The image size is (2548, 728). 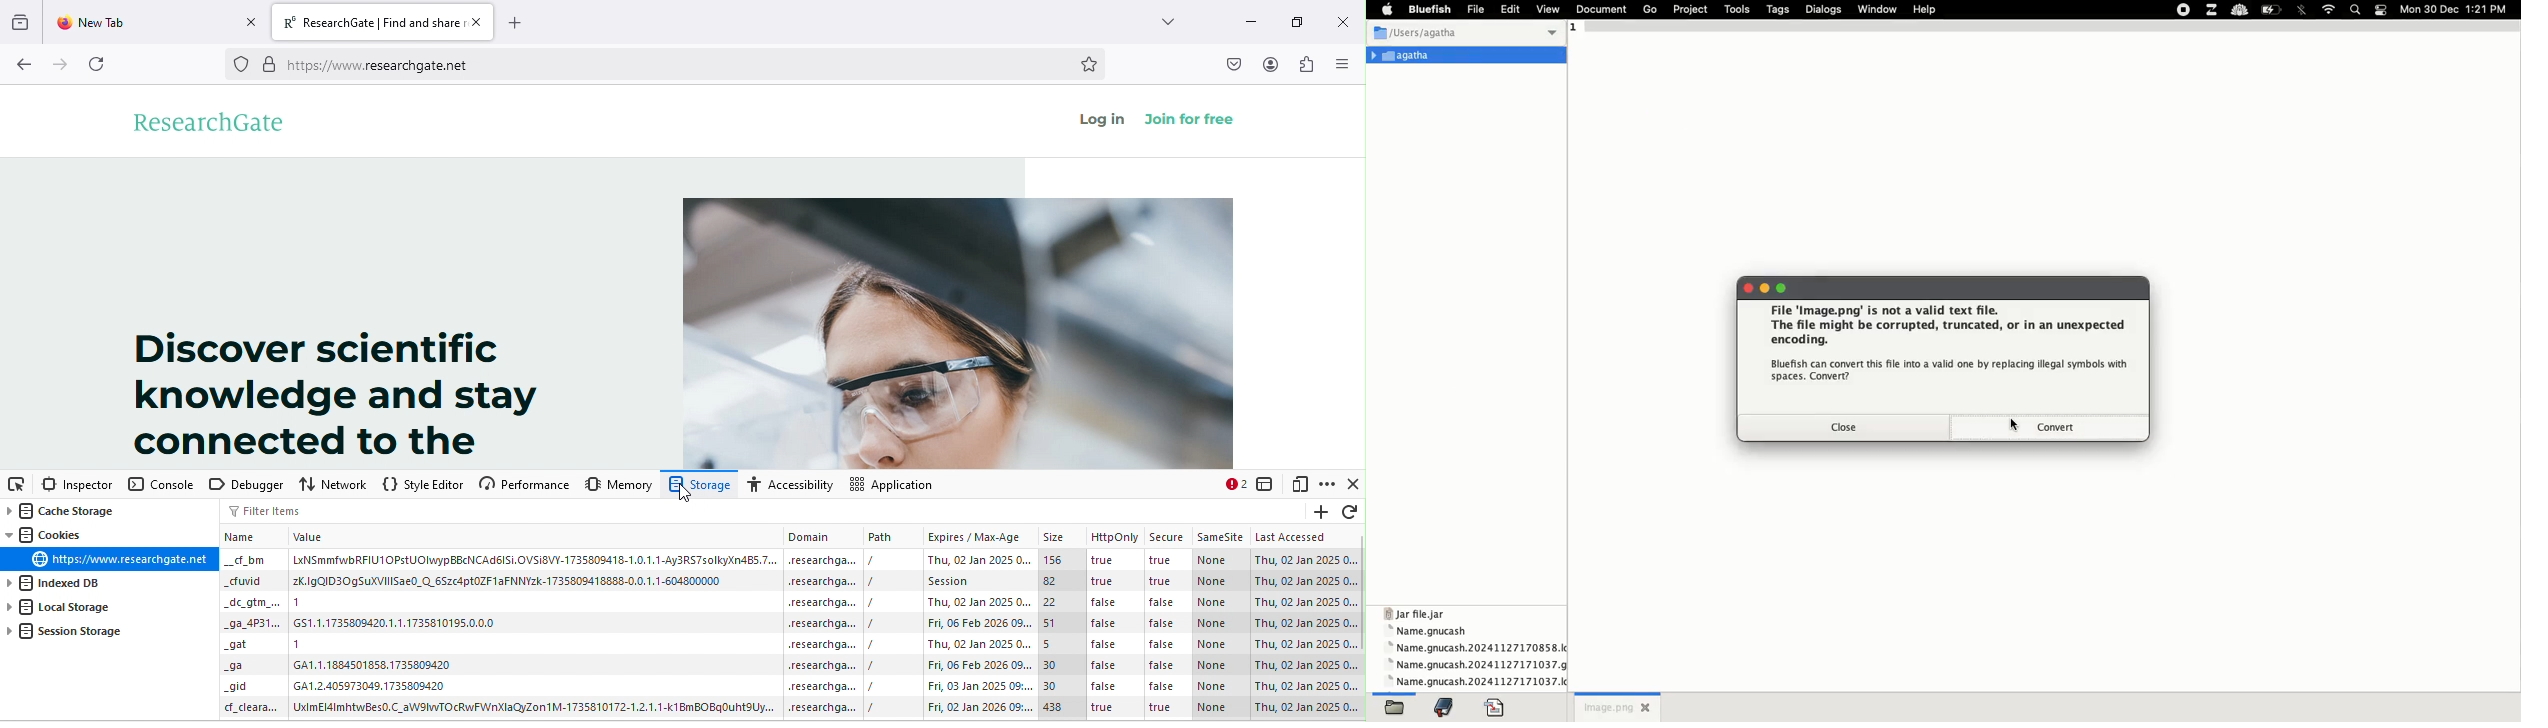 I want to click on value, so click(x=372, y=666).